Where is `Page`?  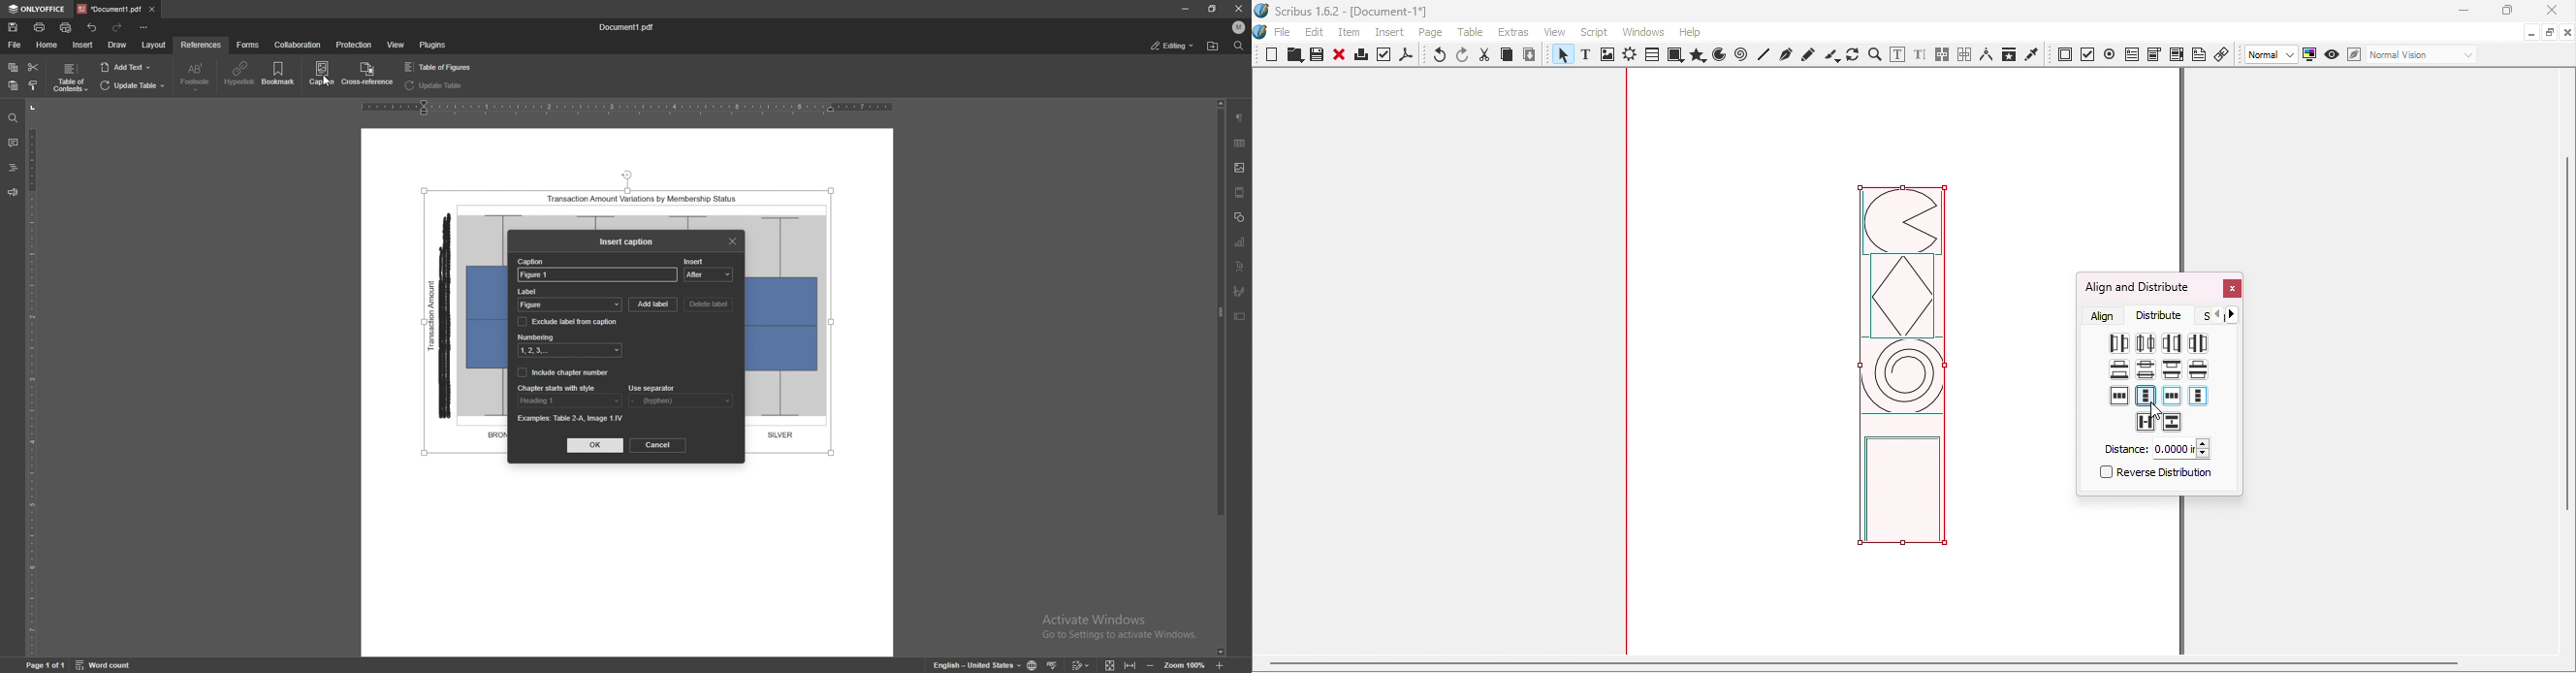 Page is located at coordinates (1434, 34).